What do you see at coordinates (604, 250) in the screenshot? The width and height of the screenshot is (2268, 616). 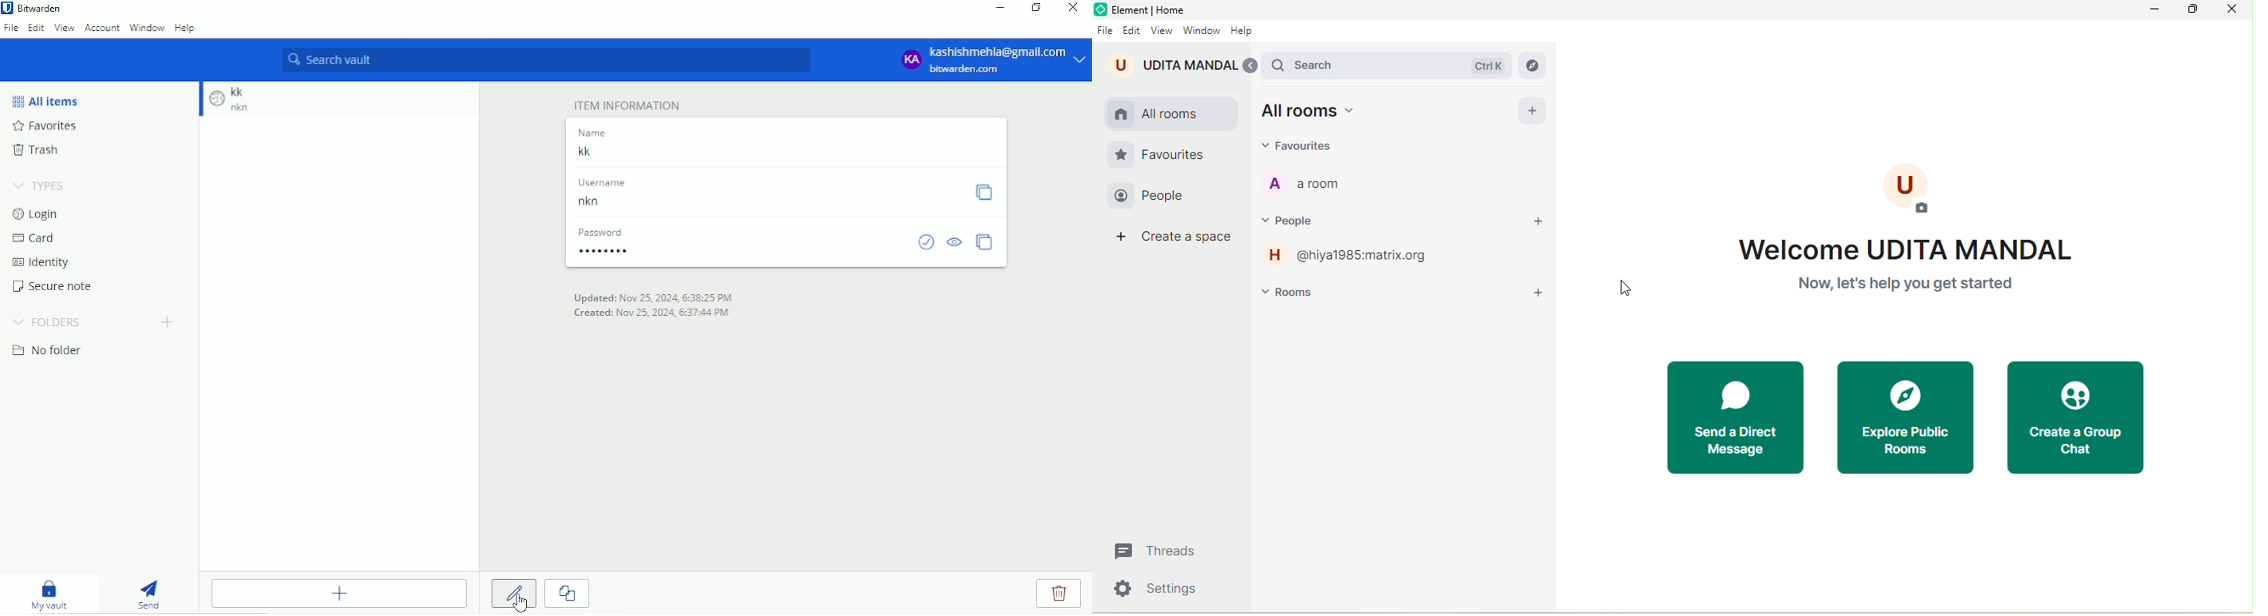 I see `Password` at bounding box center [604, 250].